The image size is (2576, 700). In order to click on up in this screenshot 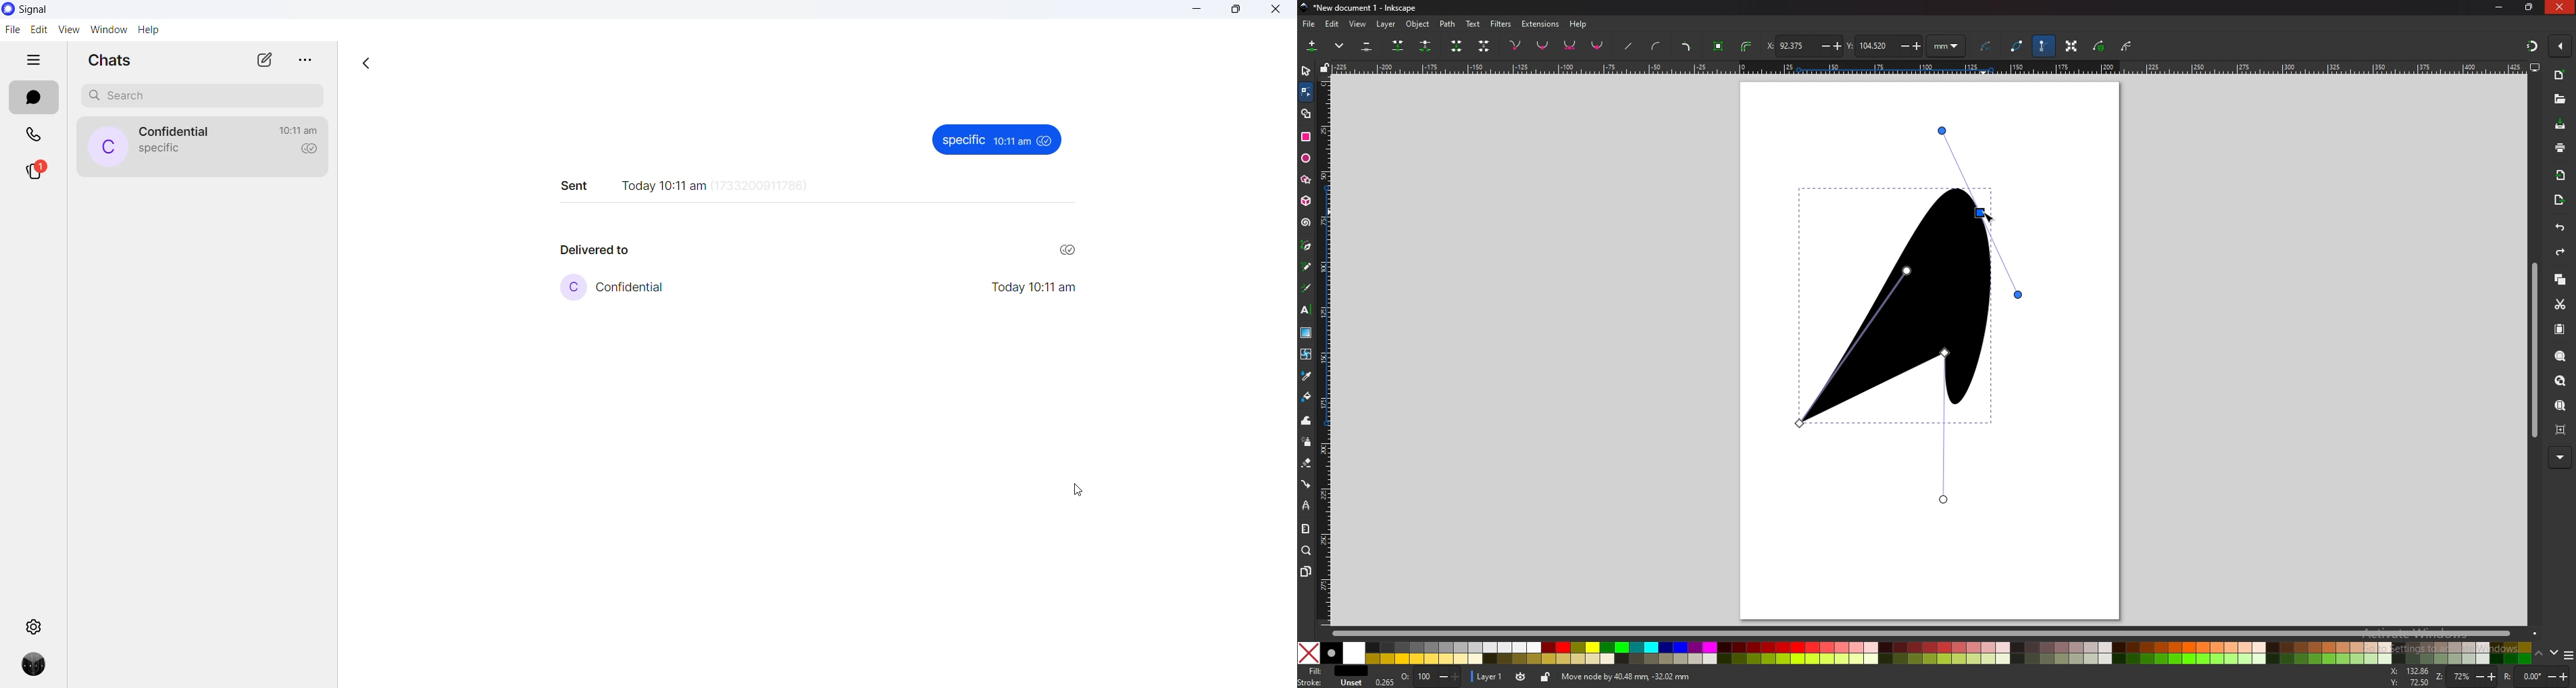, I will do `click(2539, 654)`.